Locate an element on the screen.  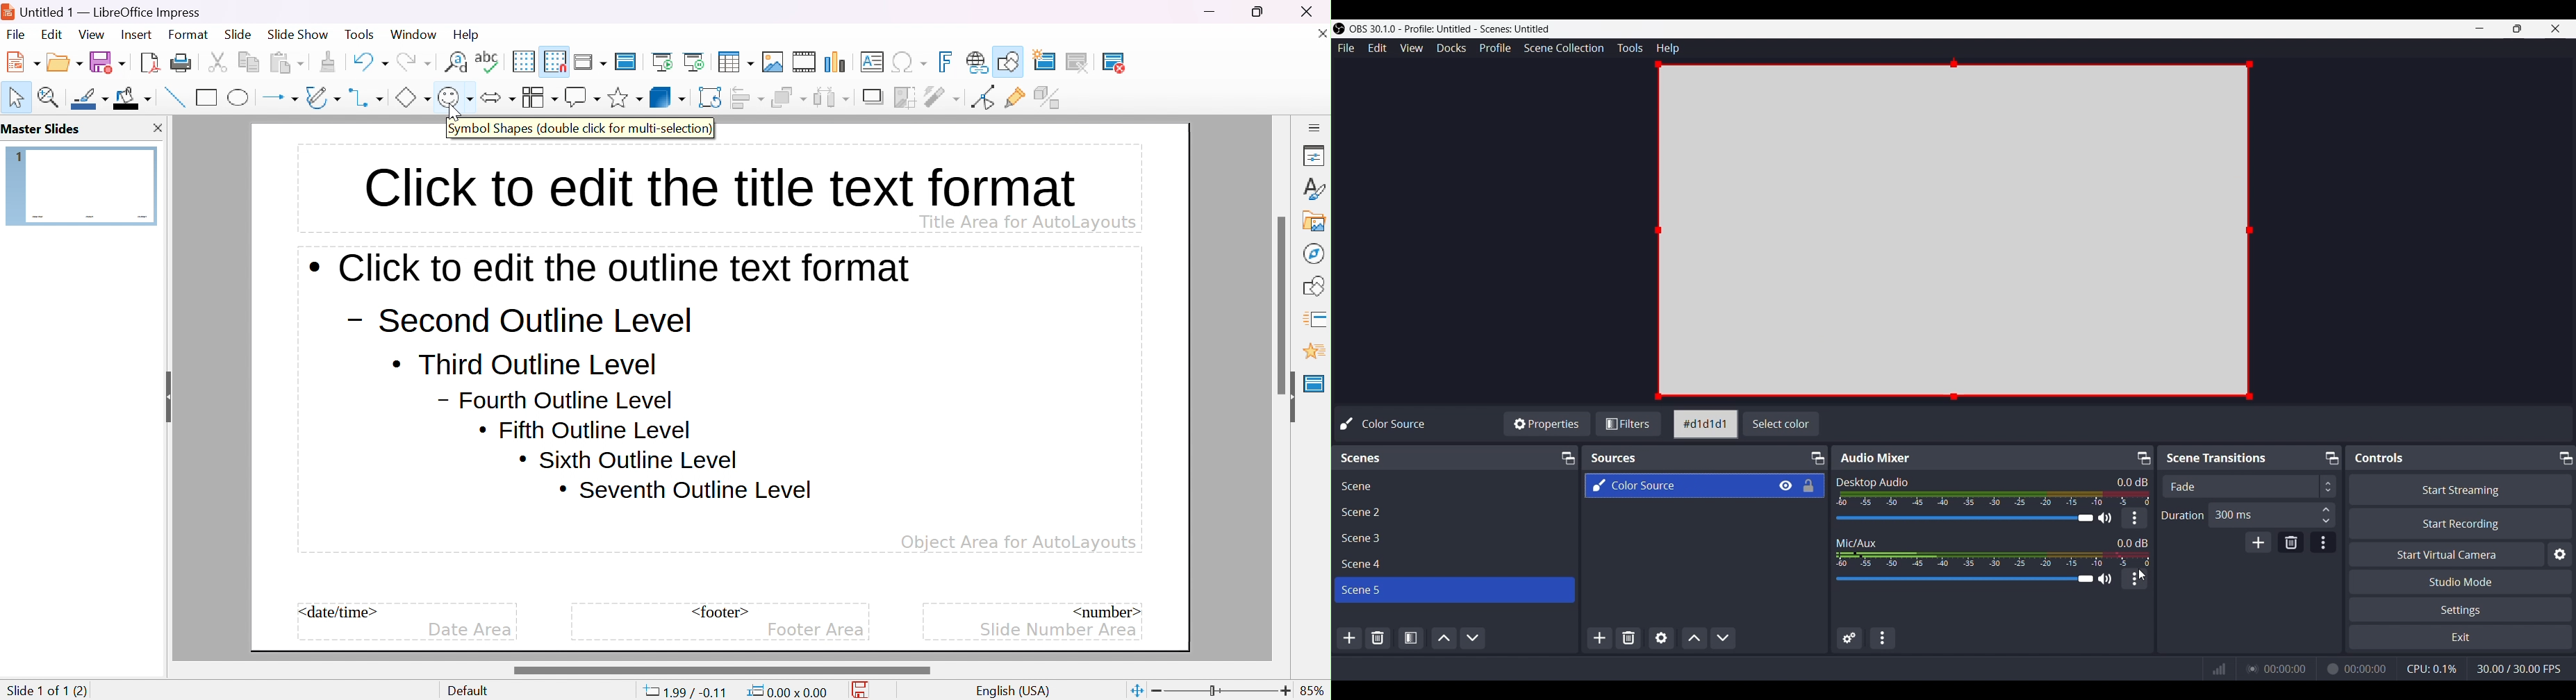
CPU working indicator is located at coordinates (2431, 668).